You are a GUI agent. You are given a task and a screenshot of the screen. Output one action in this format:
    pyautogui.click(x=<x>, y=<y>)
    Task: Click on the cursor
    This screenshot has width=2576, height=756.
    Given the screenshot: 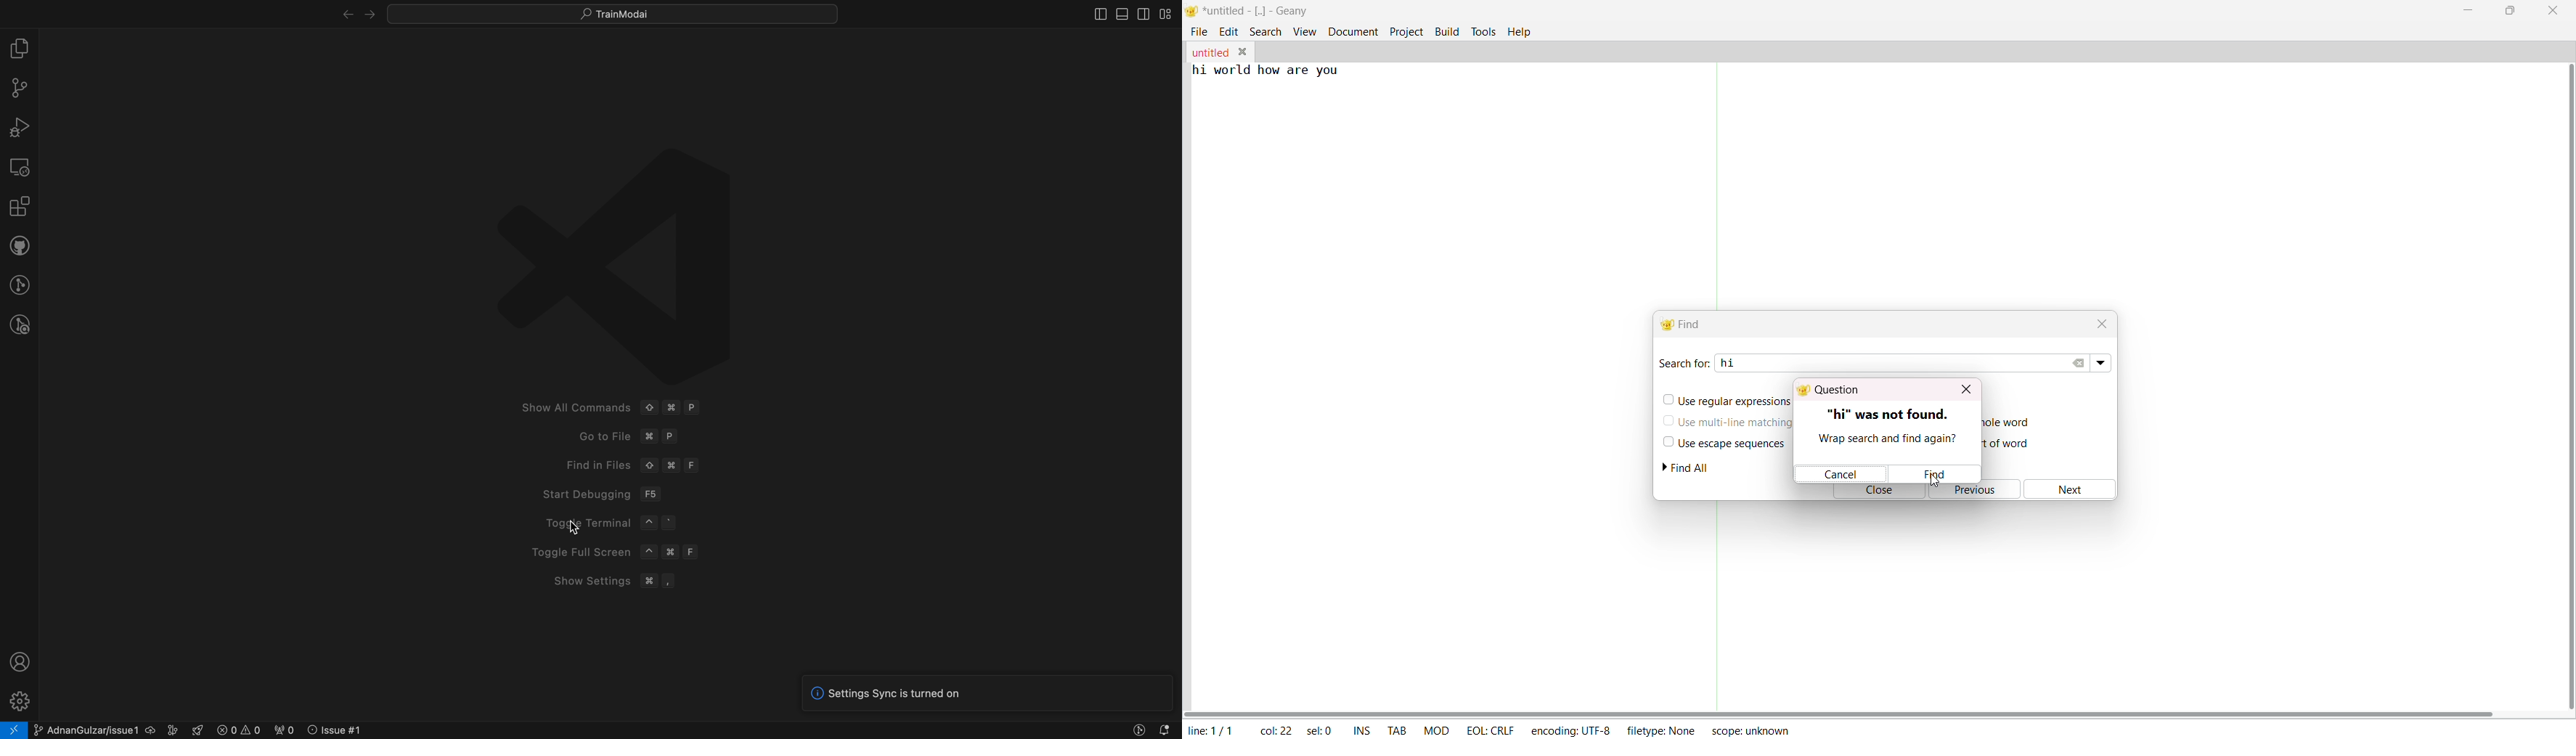 What is the action you would take?
    pyautogui.click(x=580, y=528)
    